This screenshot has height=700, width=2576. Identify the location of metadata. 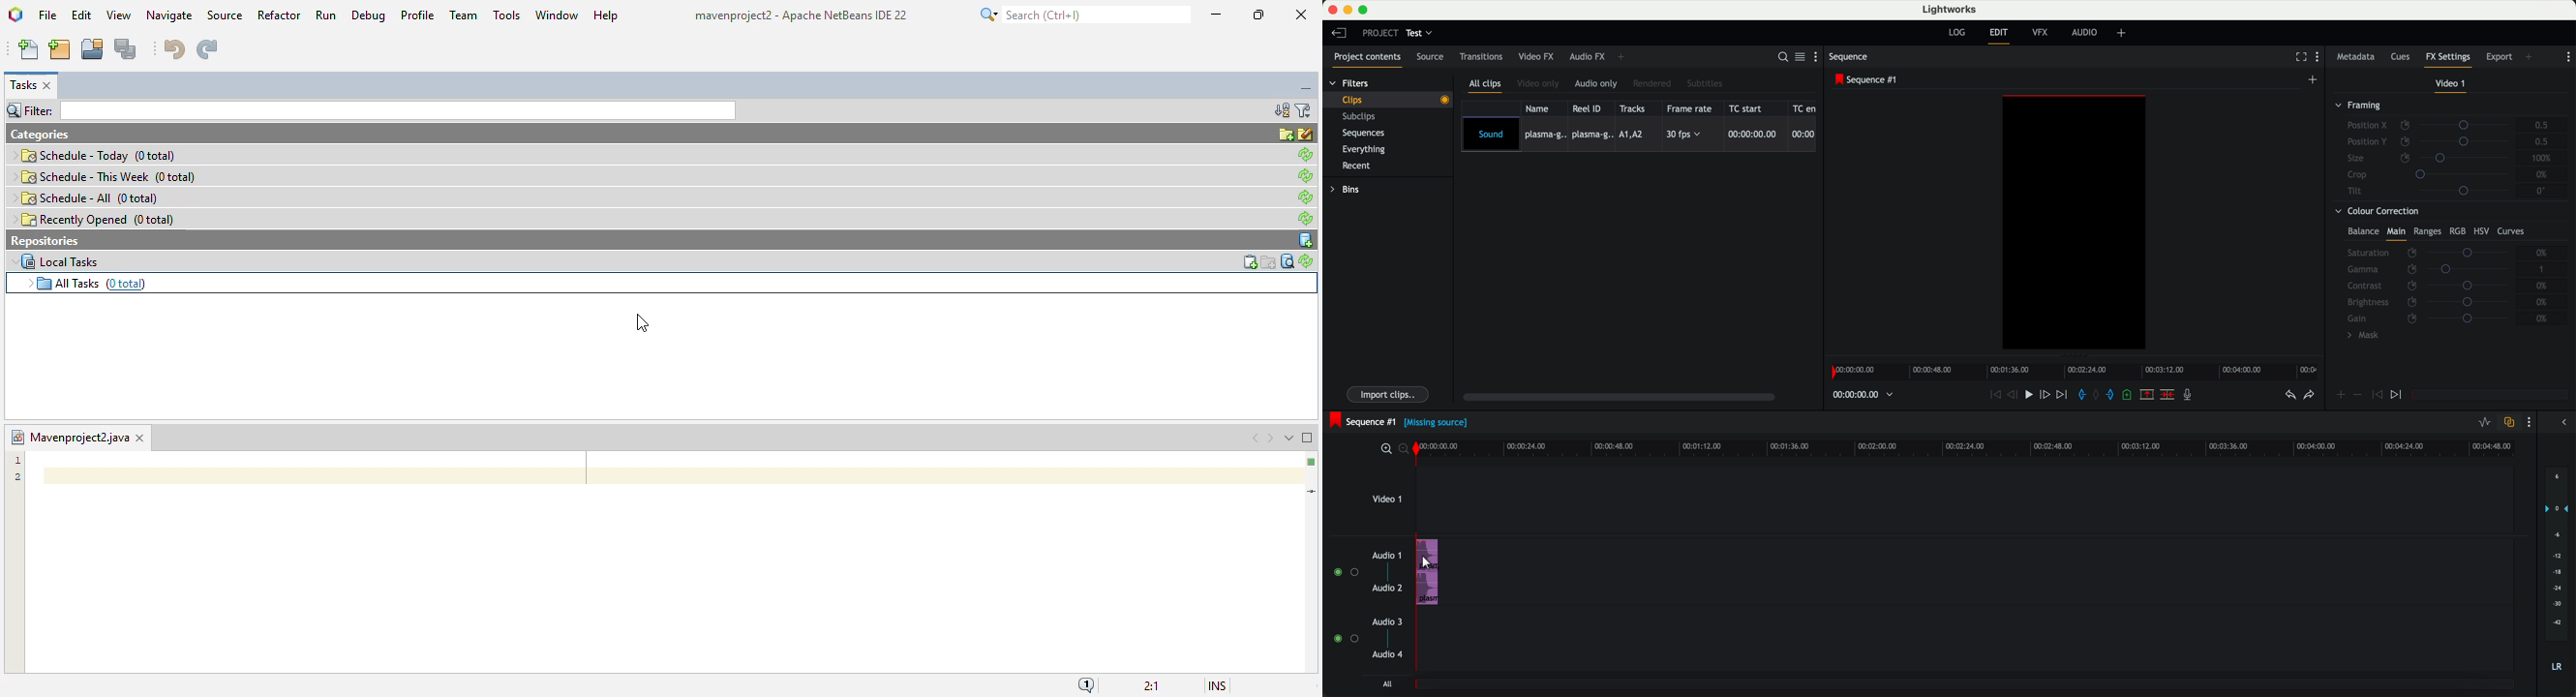
(2356, 57).